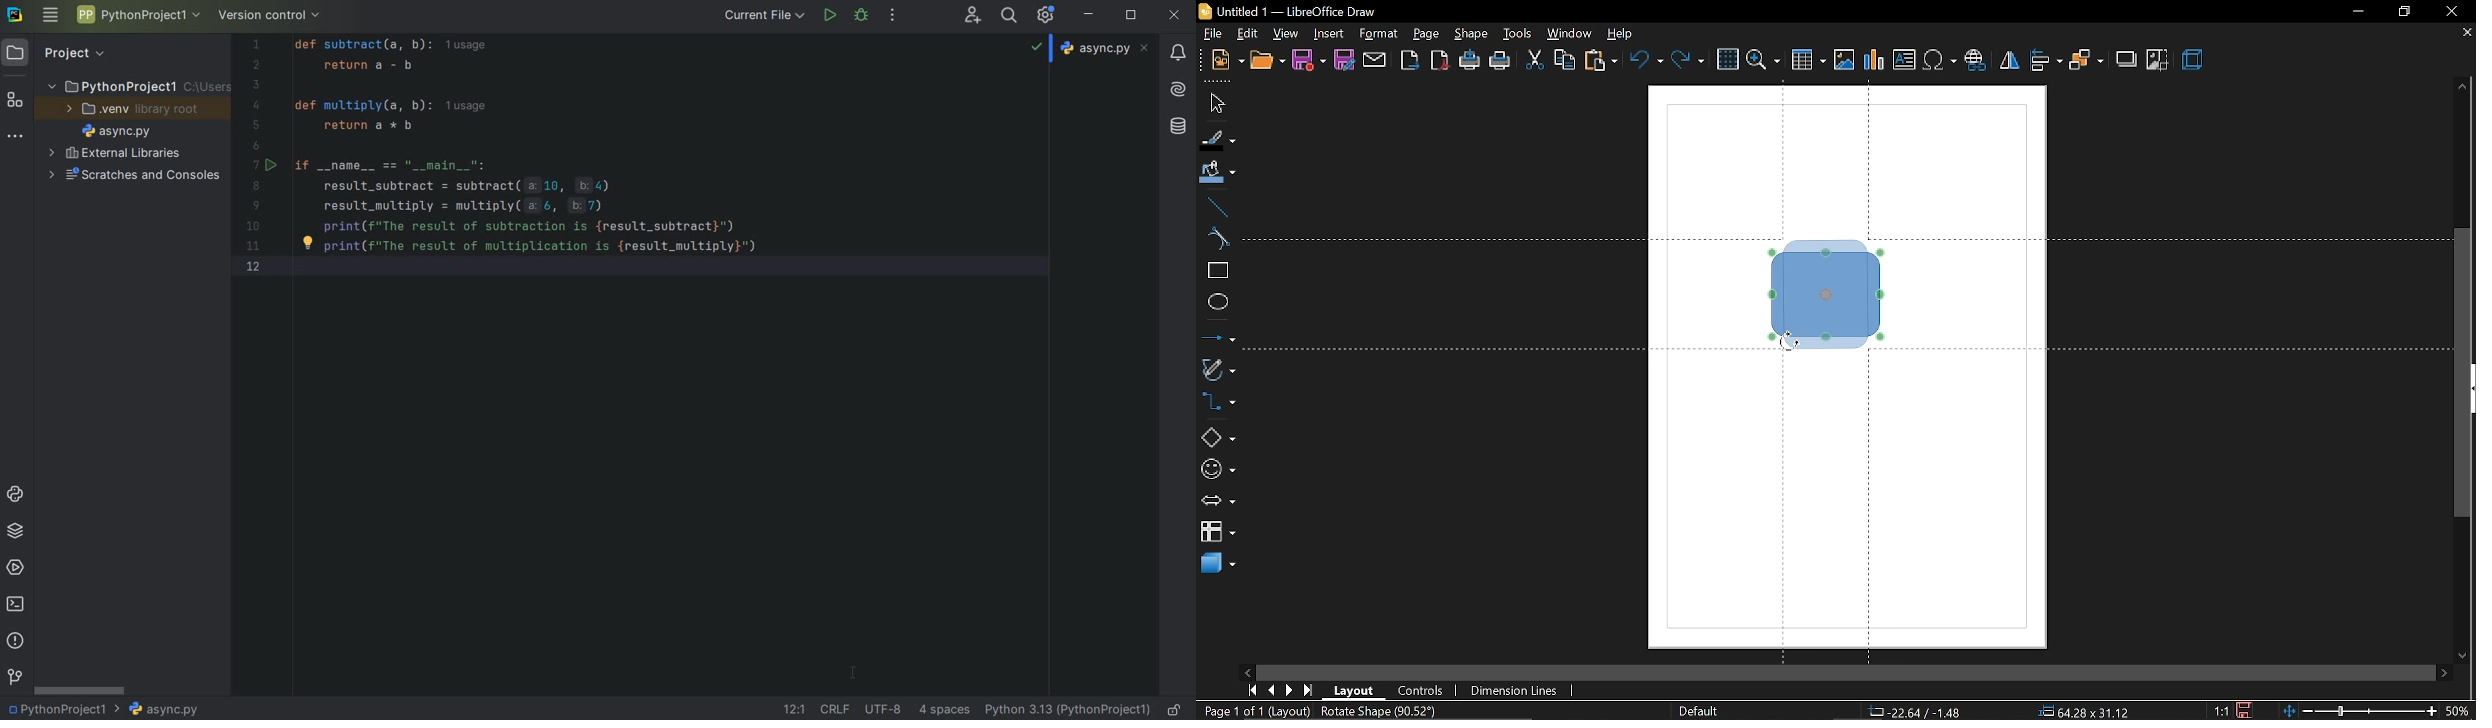 The width and height of the screenshot is (2492, 728). Describe the element at coordinates (1409, 60) in the screenshot. I see `export` at that location.